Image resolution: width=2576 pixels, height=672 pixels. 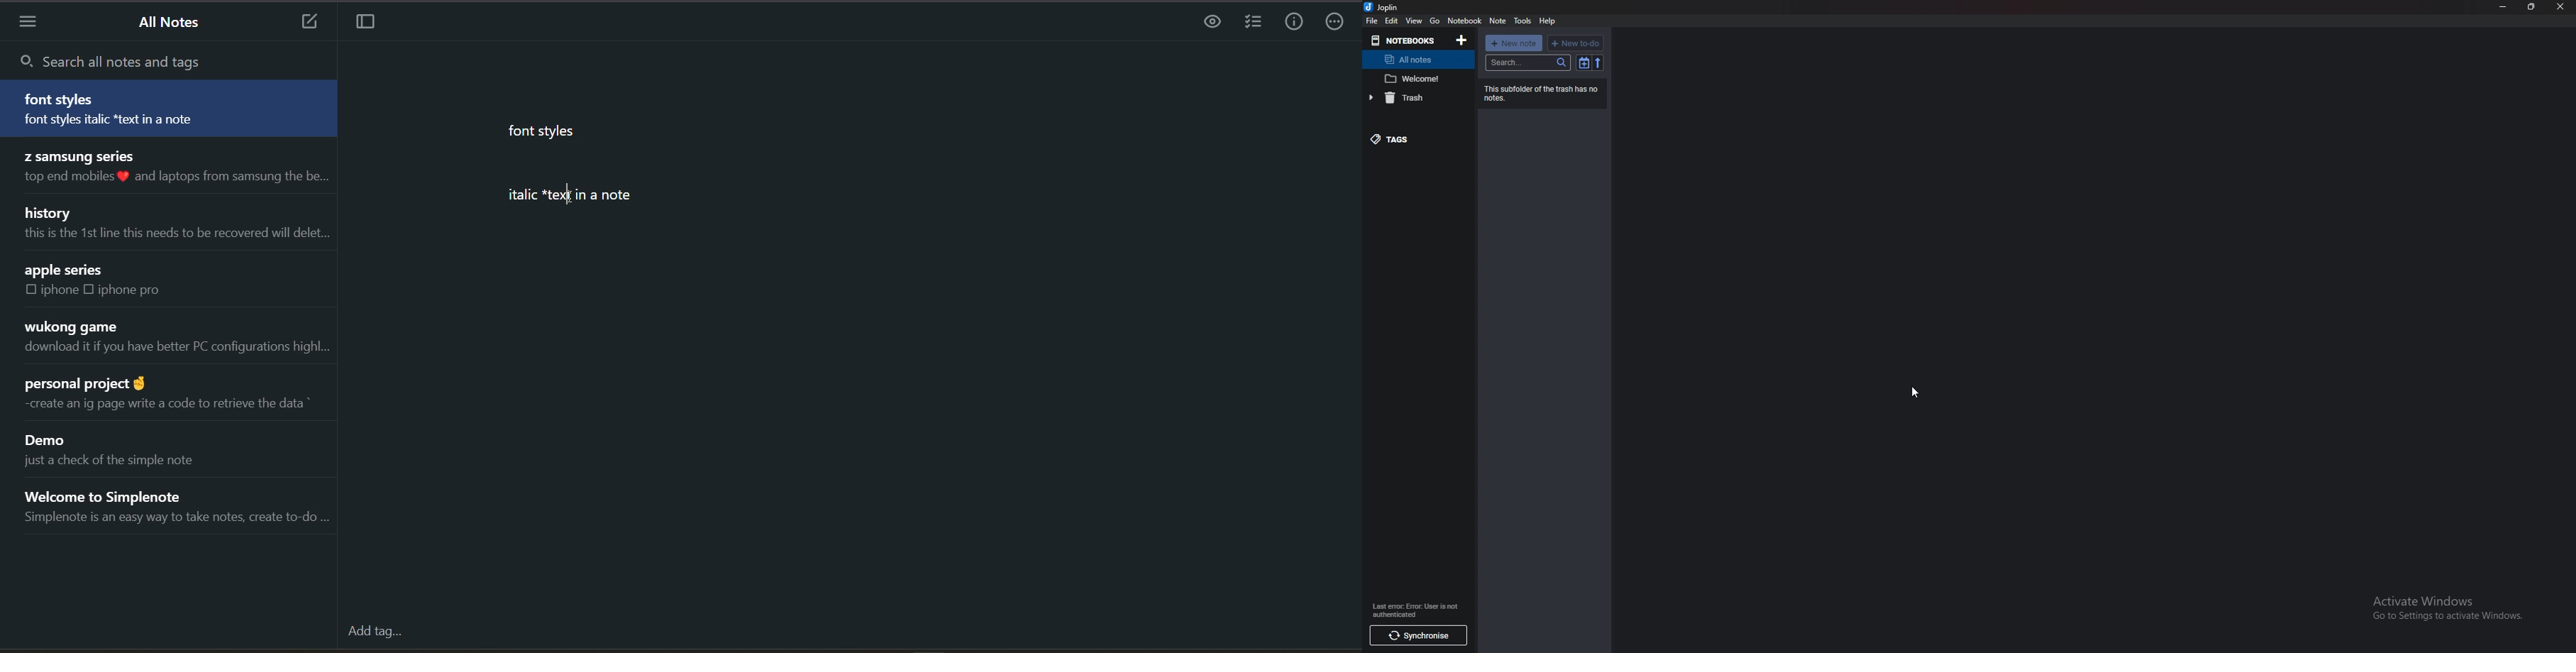 What do you see at coordinates (173, 338) in the screenshot?
I see `note title and preview` at bounding box center [173, 338].